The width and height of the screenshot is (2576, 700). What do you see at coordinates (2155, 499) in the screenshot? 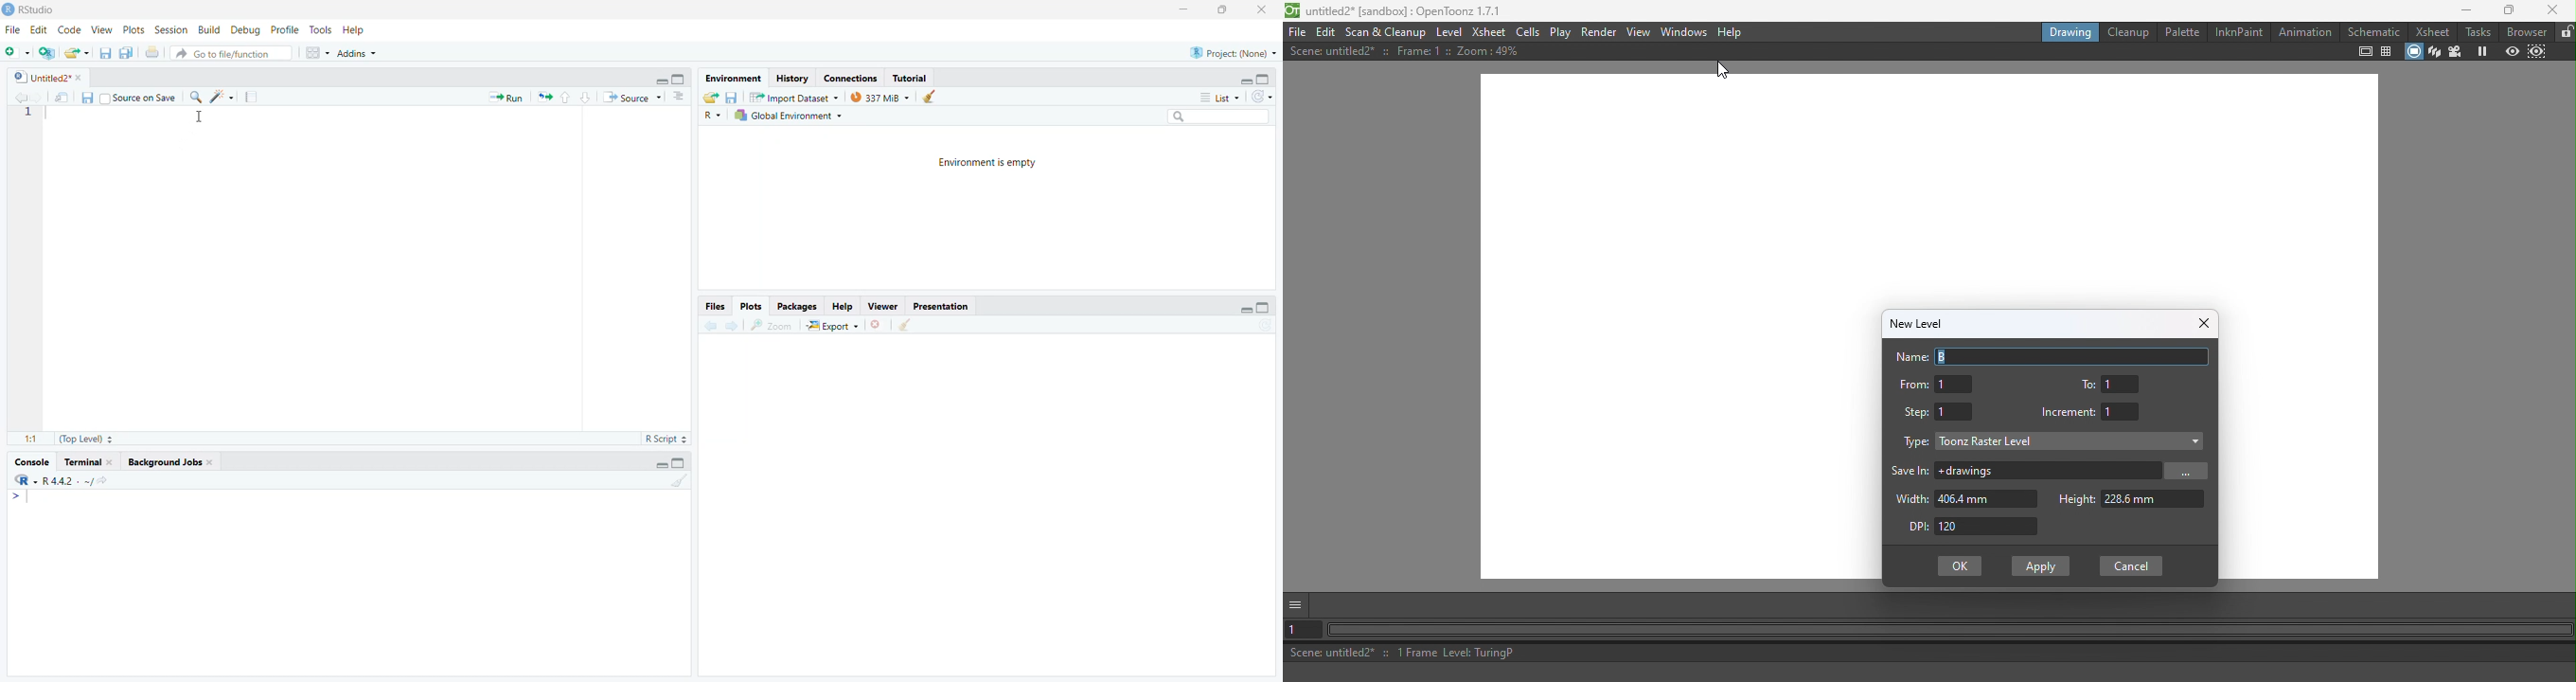
I see `Height` at bounding box center [2155, 499].